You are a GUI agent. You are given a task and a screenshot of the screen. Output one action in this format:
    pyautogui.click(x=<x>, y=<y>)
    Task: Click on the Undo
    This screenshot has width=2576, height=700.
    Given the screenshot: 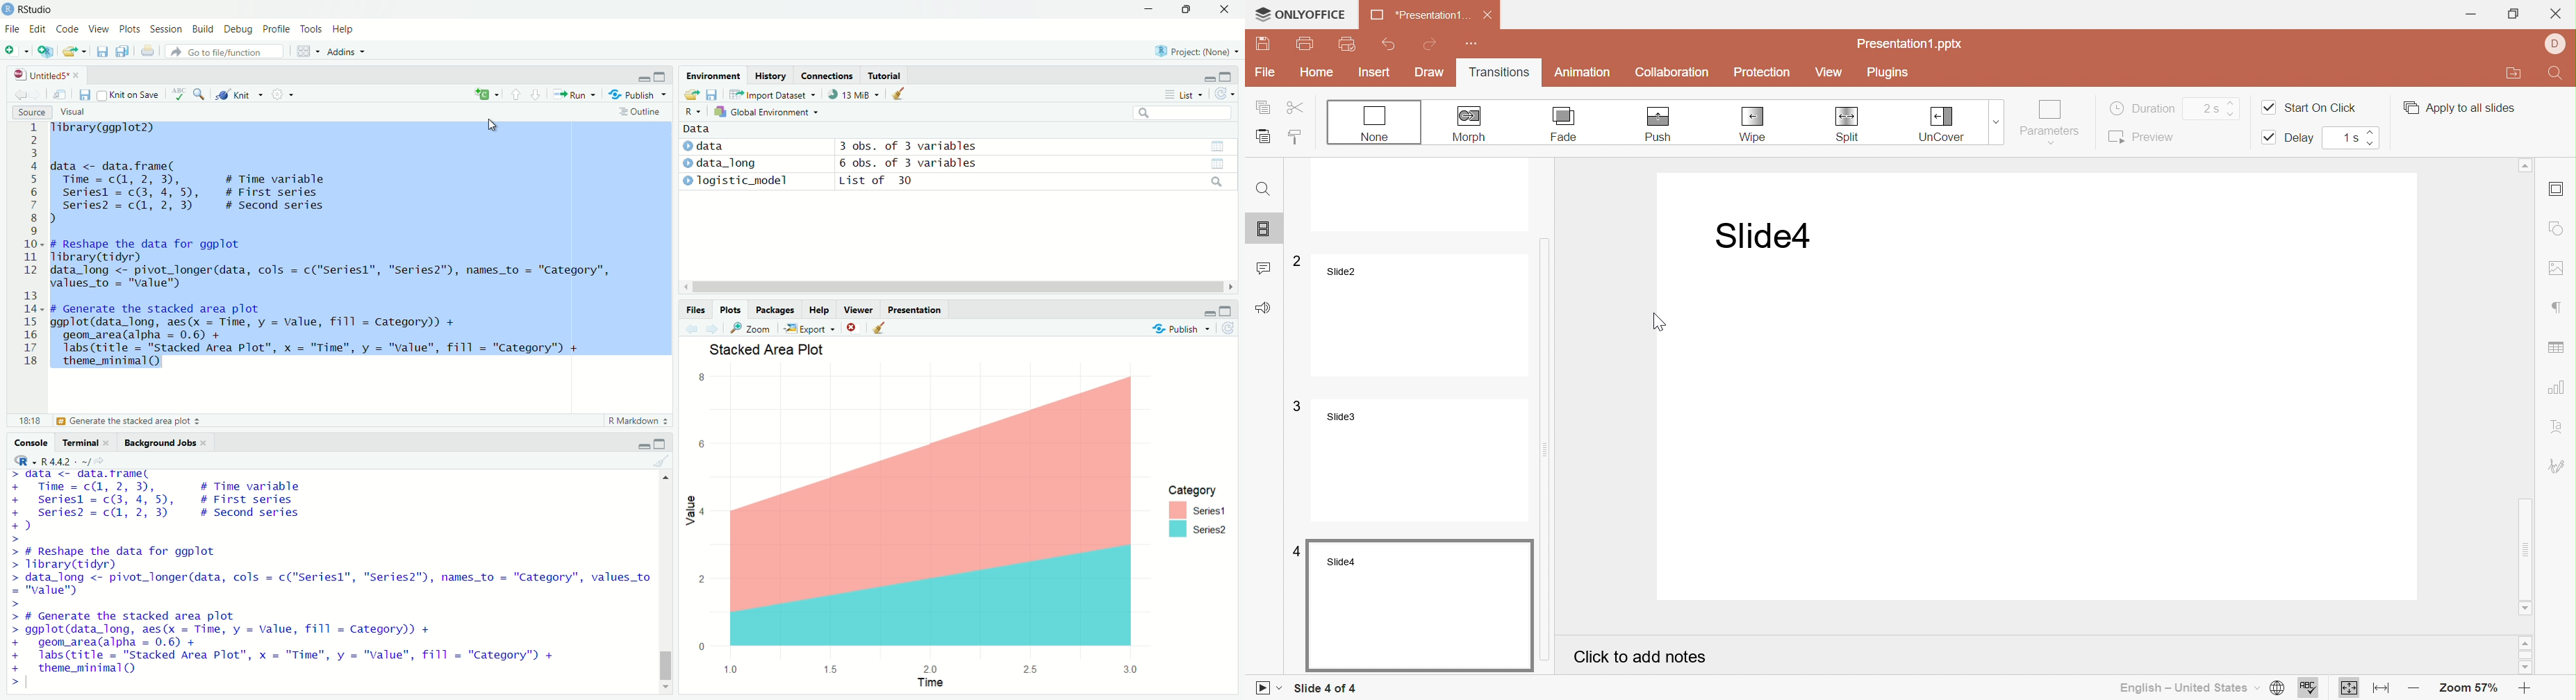 What is the action you would take?
    pyautogui.click(x=1387, y=45)
    